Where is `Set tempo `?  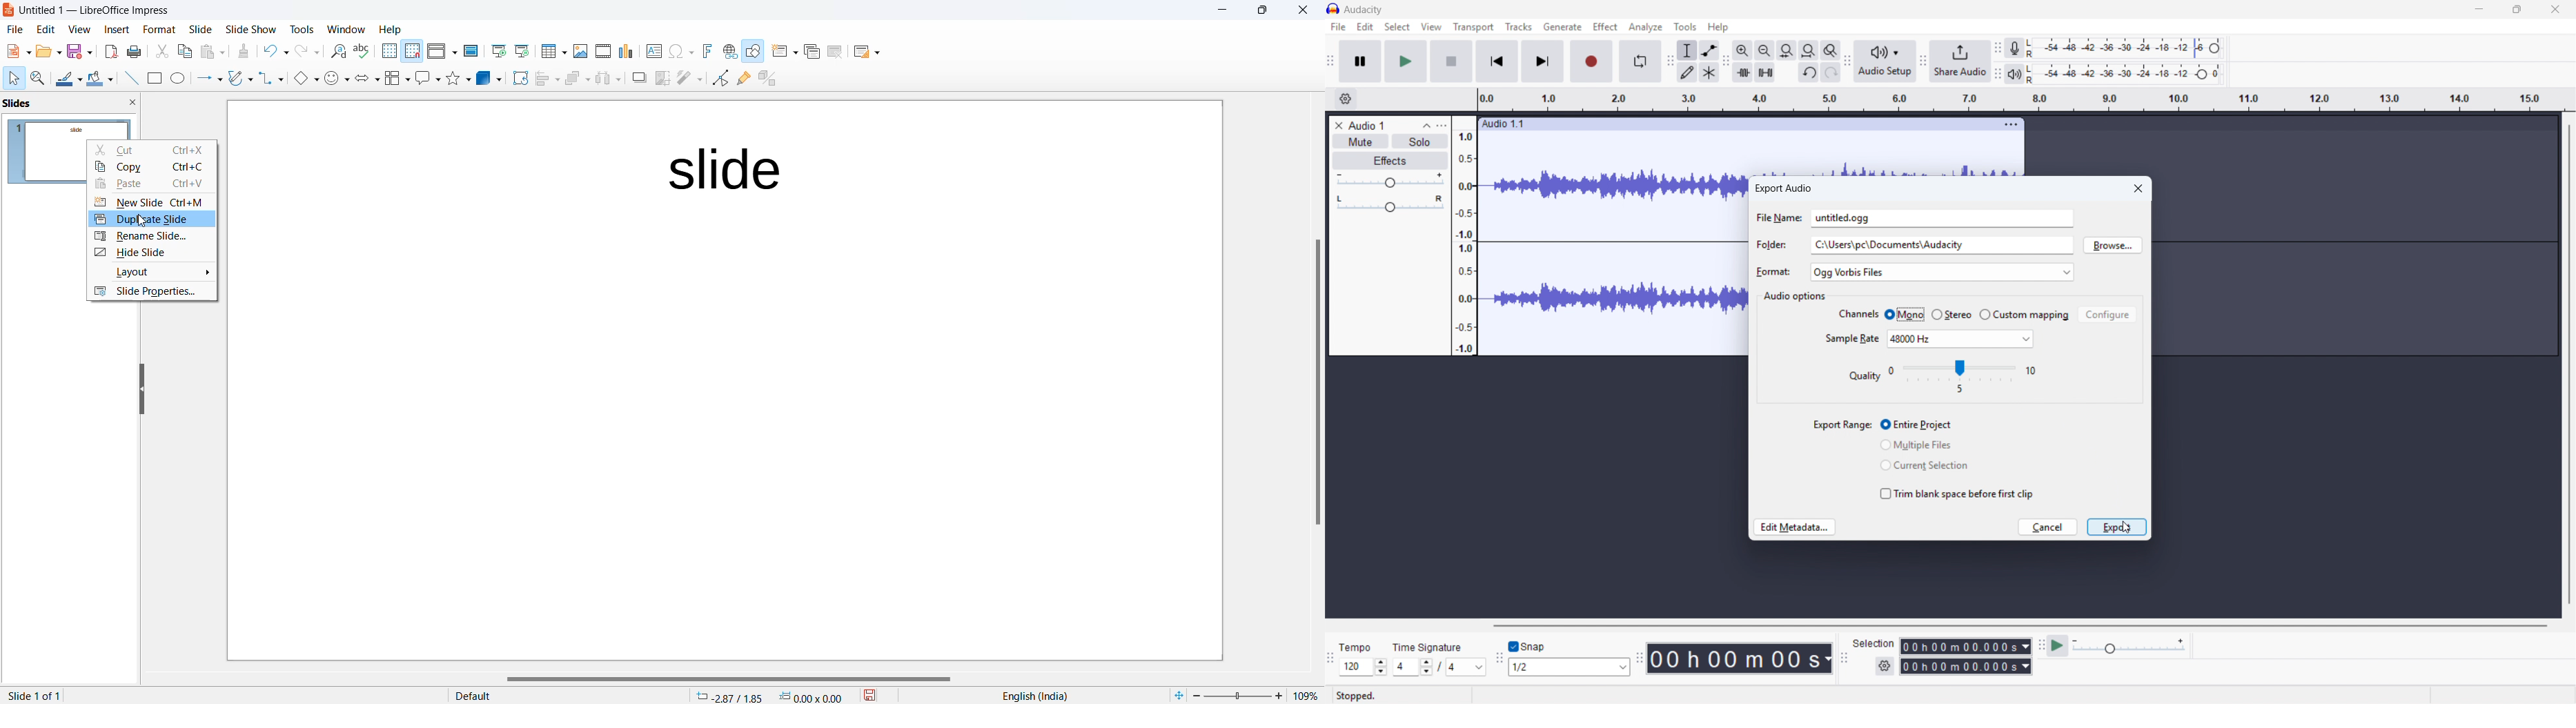
Set tempo  is located at coordinates (1363, 667).